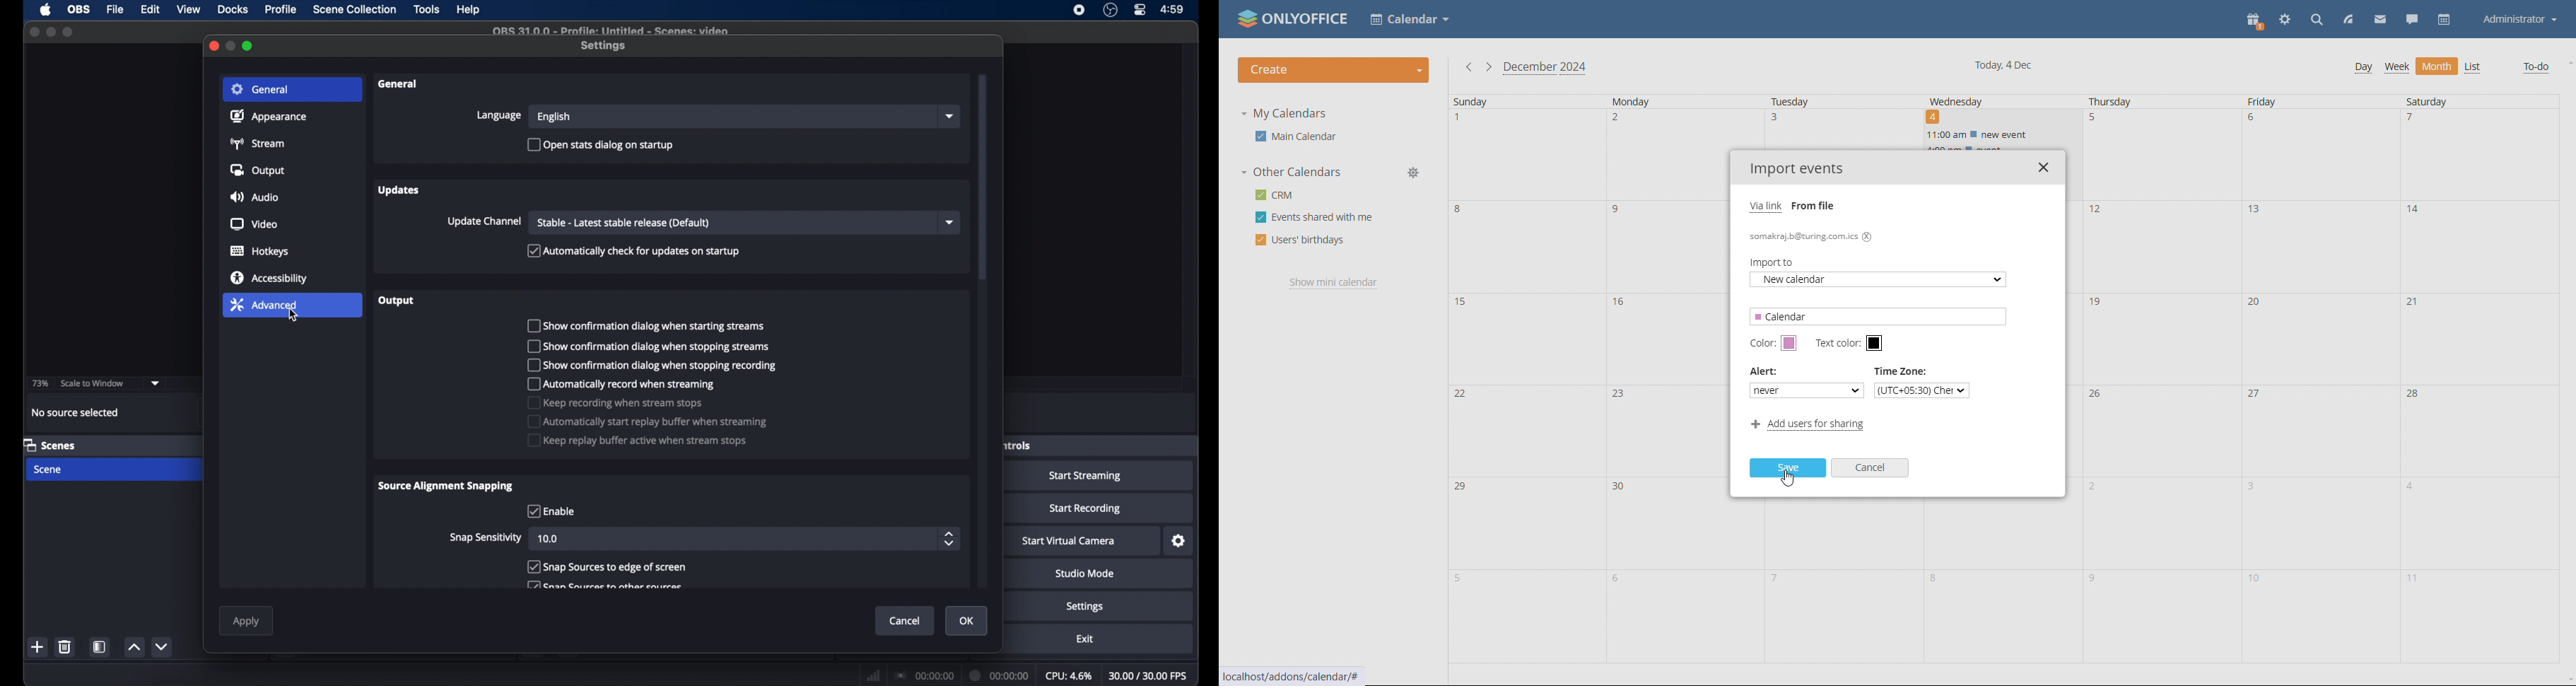 The height and width of the screenshot is (700, 2576). Describe the element at coordinates (39, 383) in the screenshot. I see `73%` at that location.